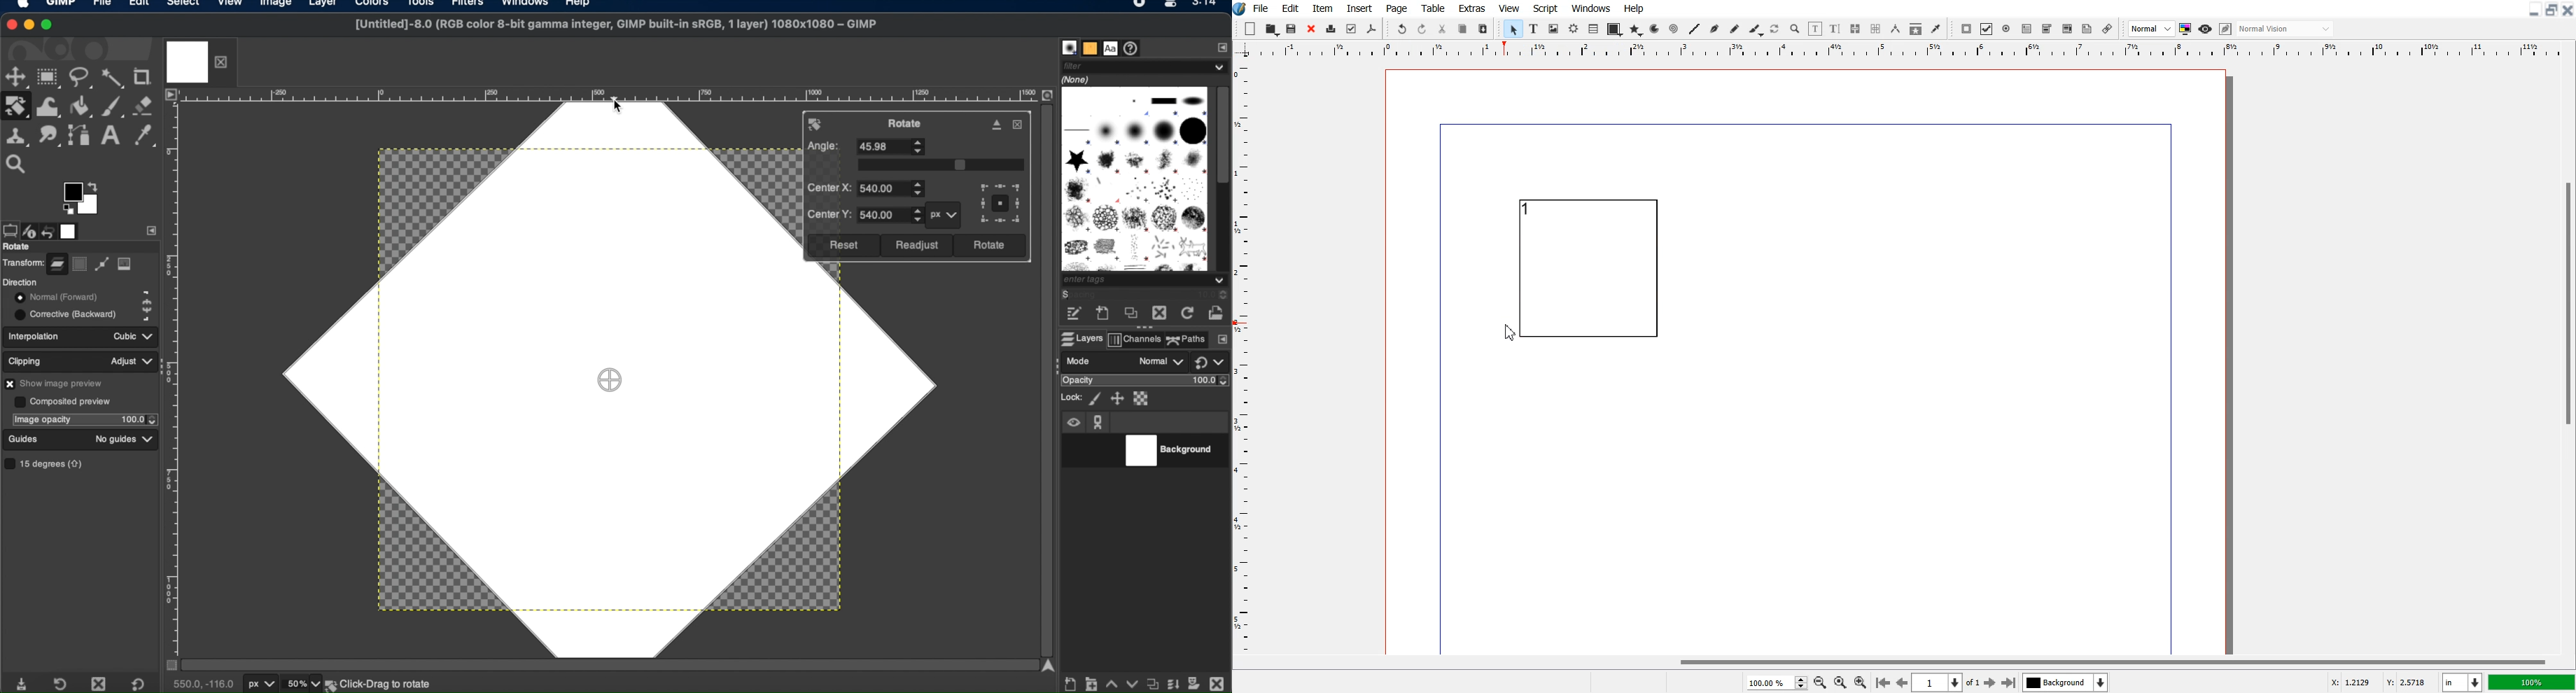  What do you see at coordinates (1919, 50) in the screenshot?
I see `Horizontal Scale` at bounding box center [1919, 50].